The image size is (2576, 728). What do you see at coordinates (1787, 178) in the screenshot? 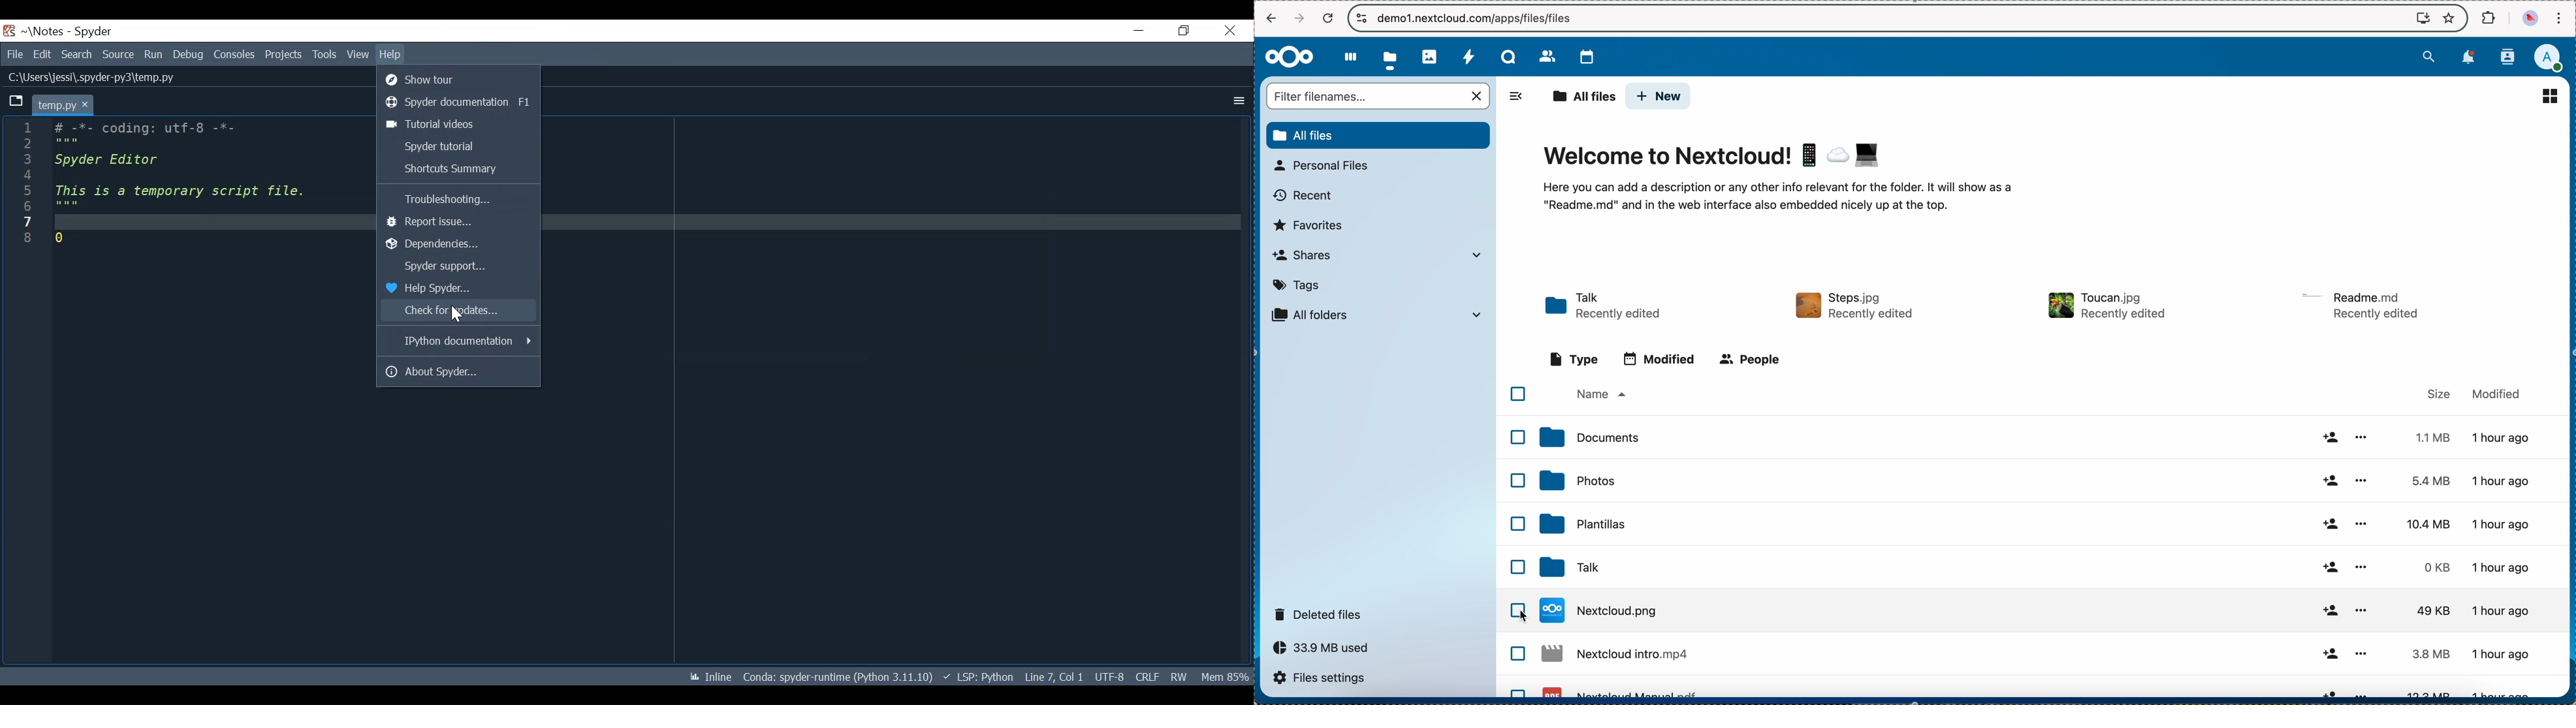
I see `welcome to nextcloud` at bounding box center [1787, 178].